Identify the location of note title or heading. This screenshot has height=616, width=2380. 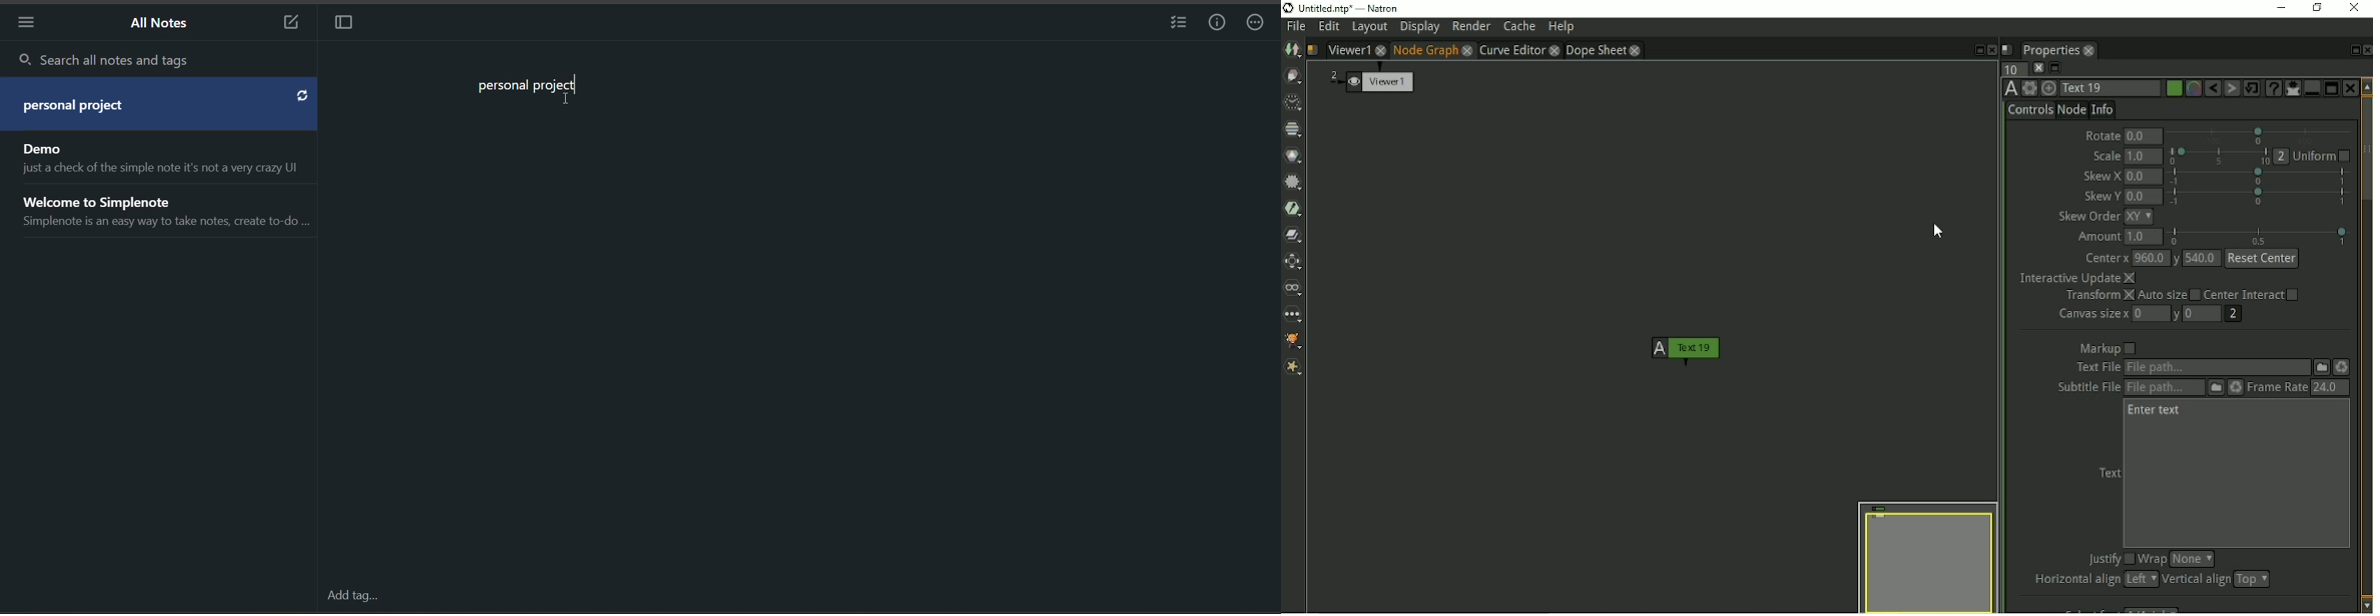
(529, 87).